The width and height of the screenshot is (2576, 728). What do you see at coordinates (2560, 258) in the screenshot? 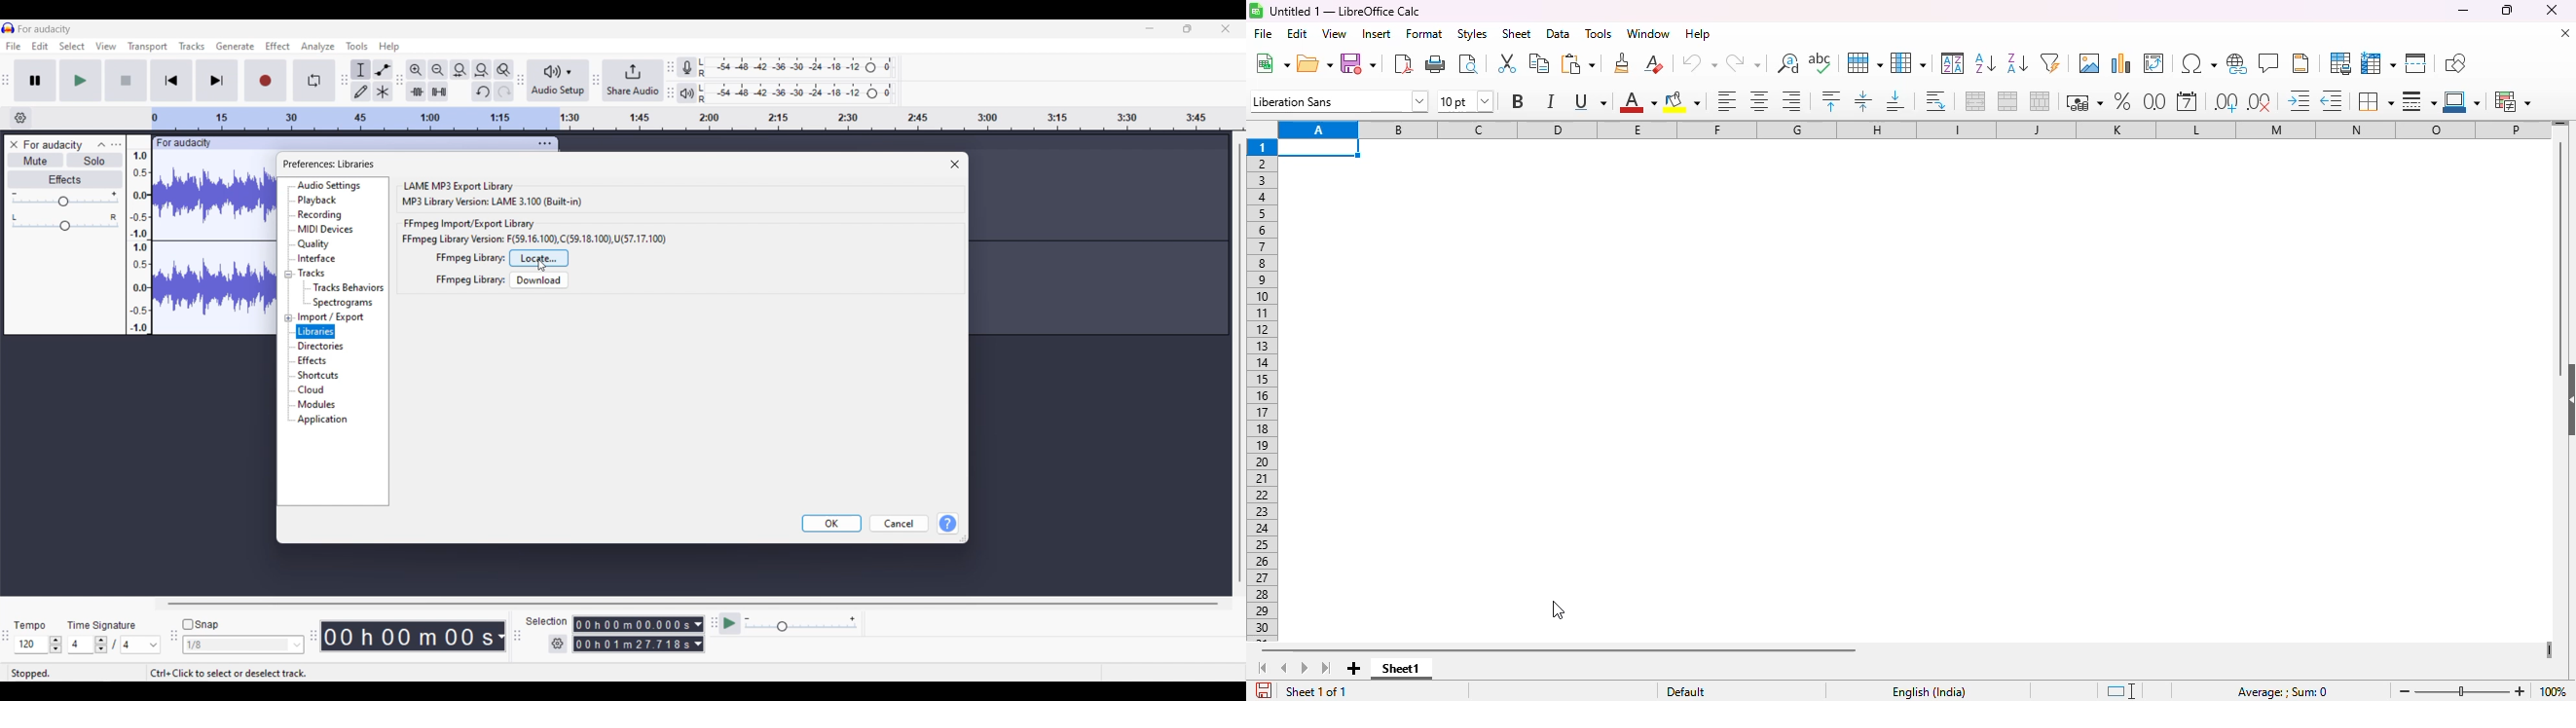
I see `vertical scroll bar` at bounding box center [2560, 258].